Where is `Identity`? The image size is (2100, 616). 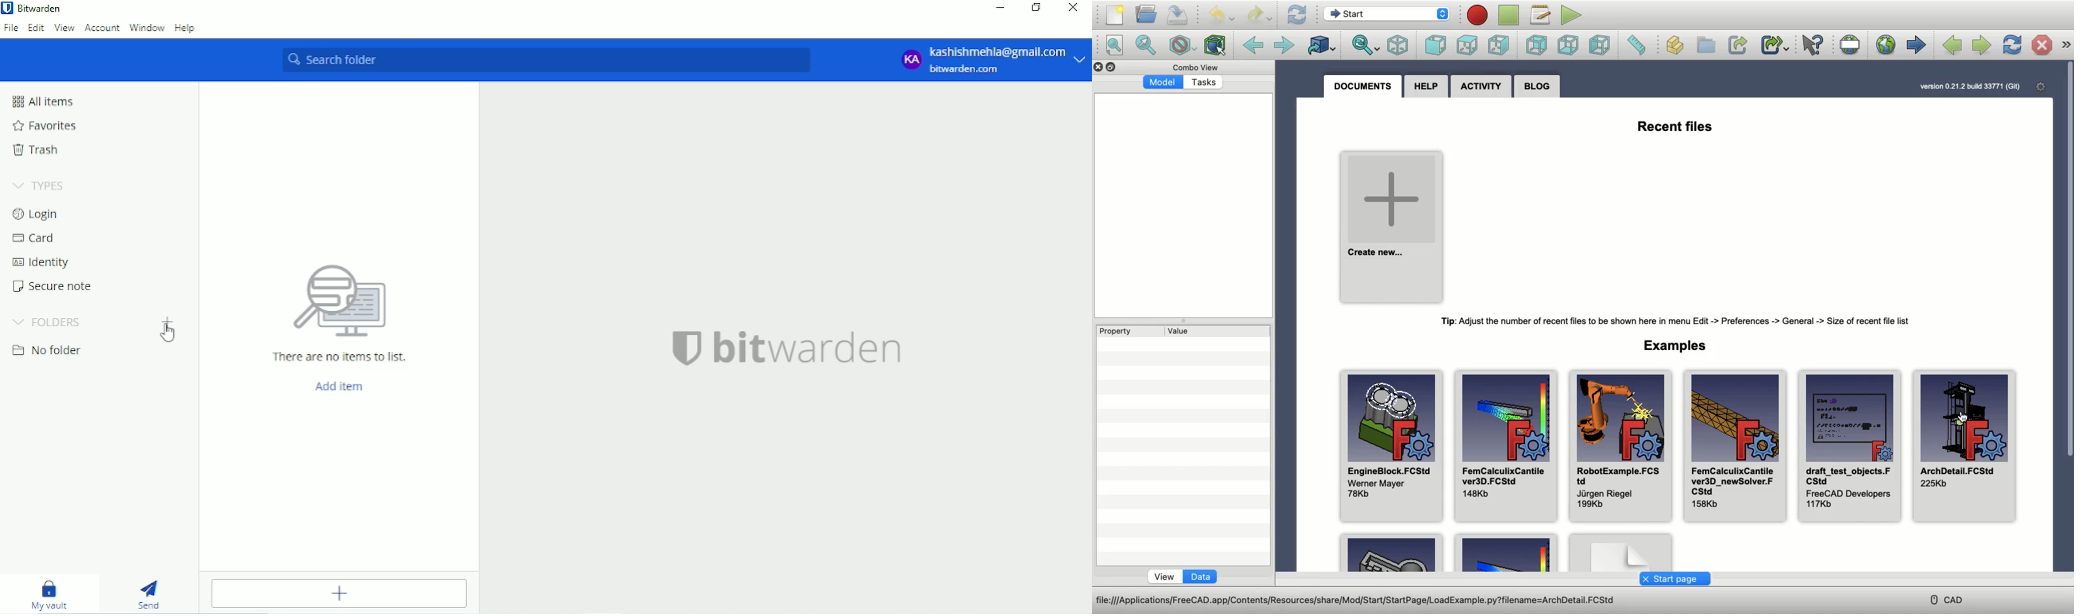 Identity is located at coordinates (46, 264).